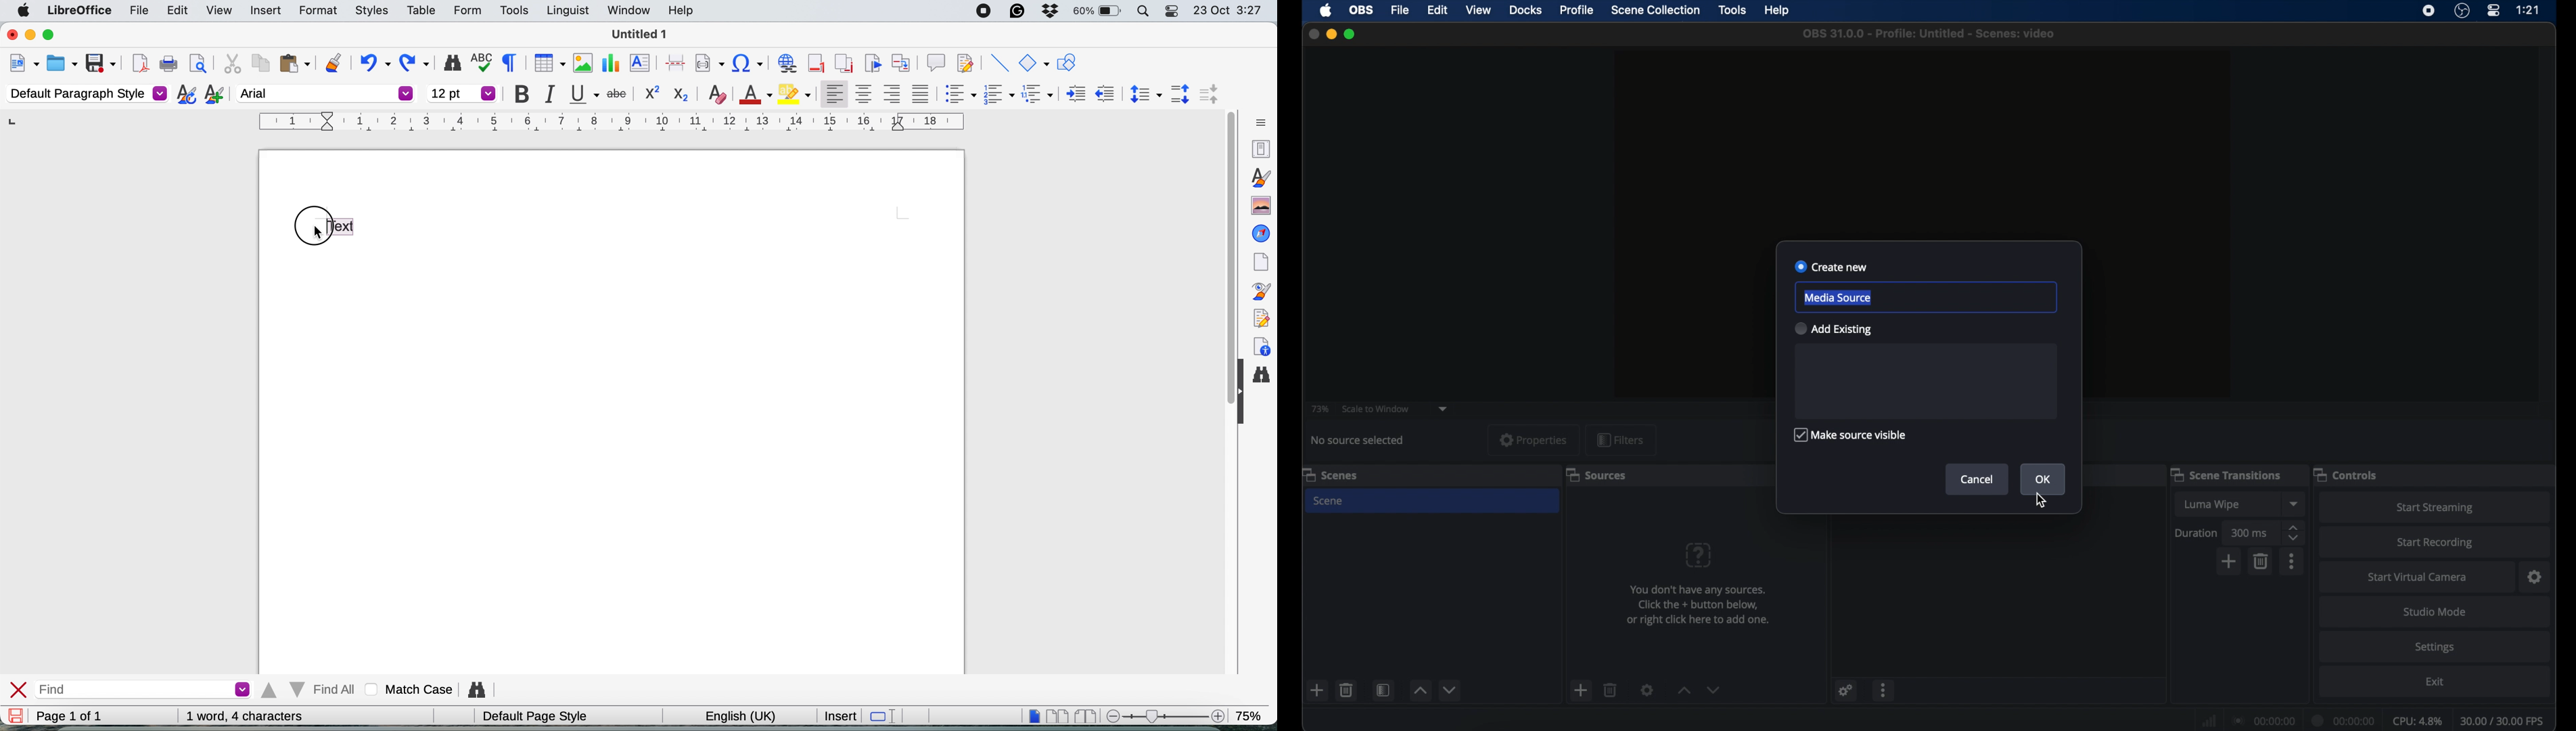 This screenshot has width=2576, height=756. What do you see at coordinates (1732, 10) in the screenshot?
I see `tools` at bounding box center [1732, 10].